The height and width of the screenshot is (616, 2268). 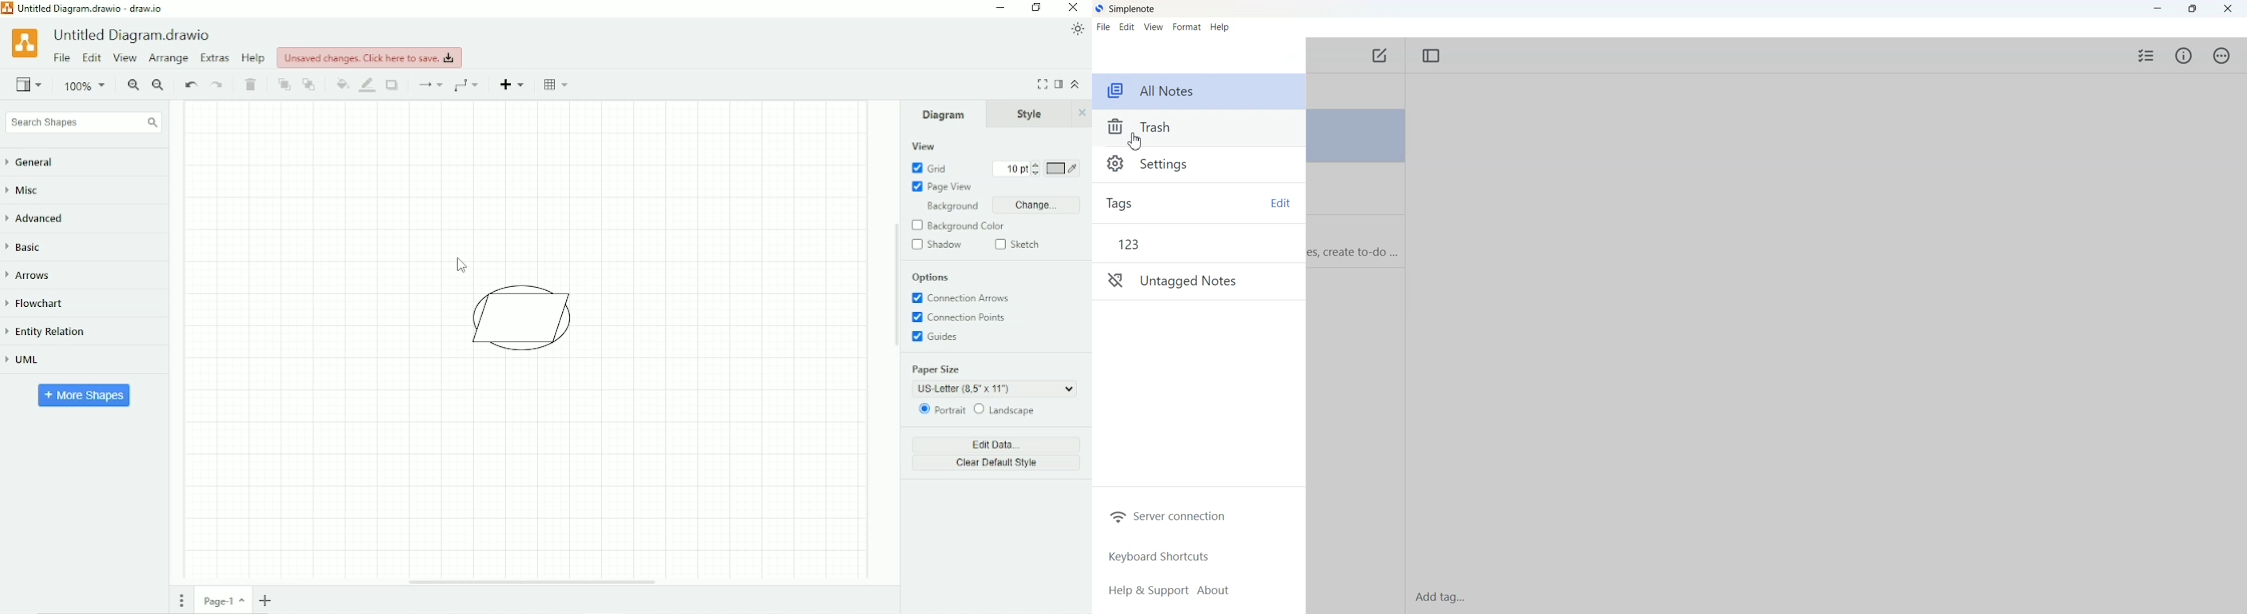 What do you see at coordinates (1063, 169) in the screenshot?
I see `Grid color` at bounding box center [1063, 169].